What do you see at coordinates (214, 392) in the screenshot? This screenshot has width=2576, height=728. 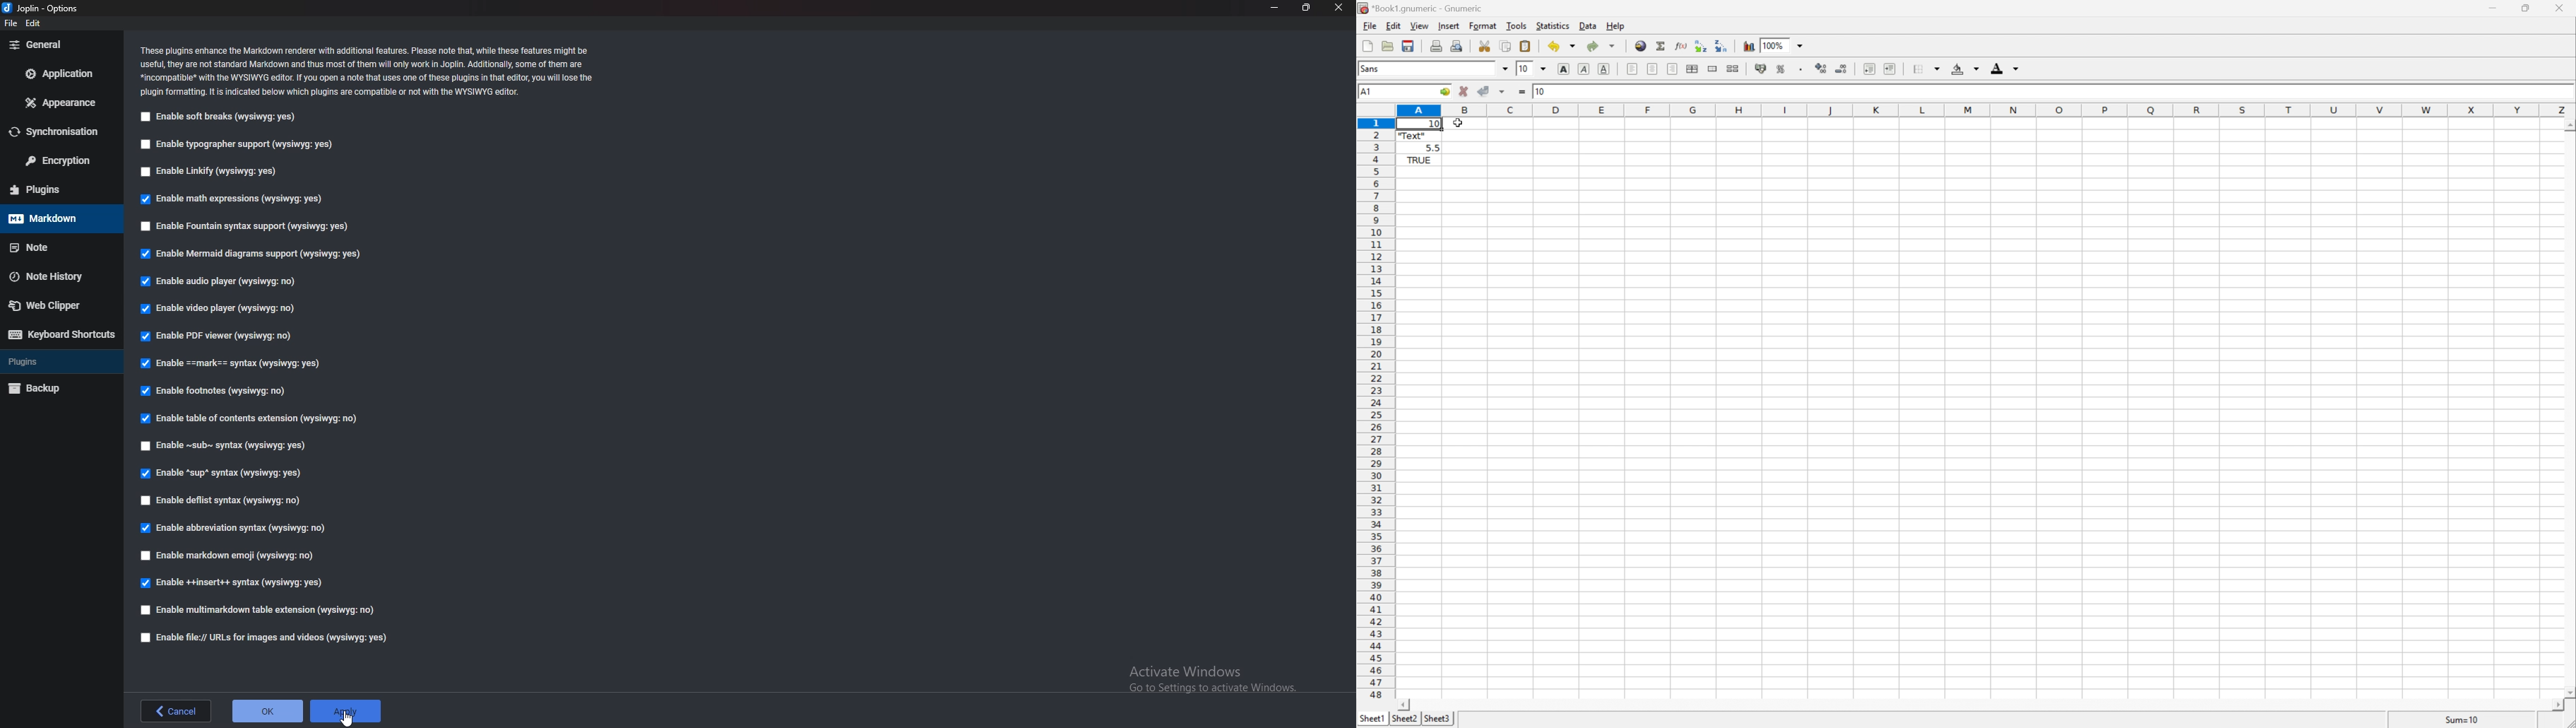 I see `Enable footnotes` at bounding box center [214, 392].